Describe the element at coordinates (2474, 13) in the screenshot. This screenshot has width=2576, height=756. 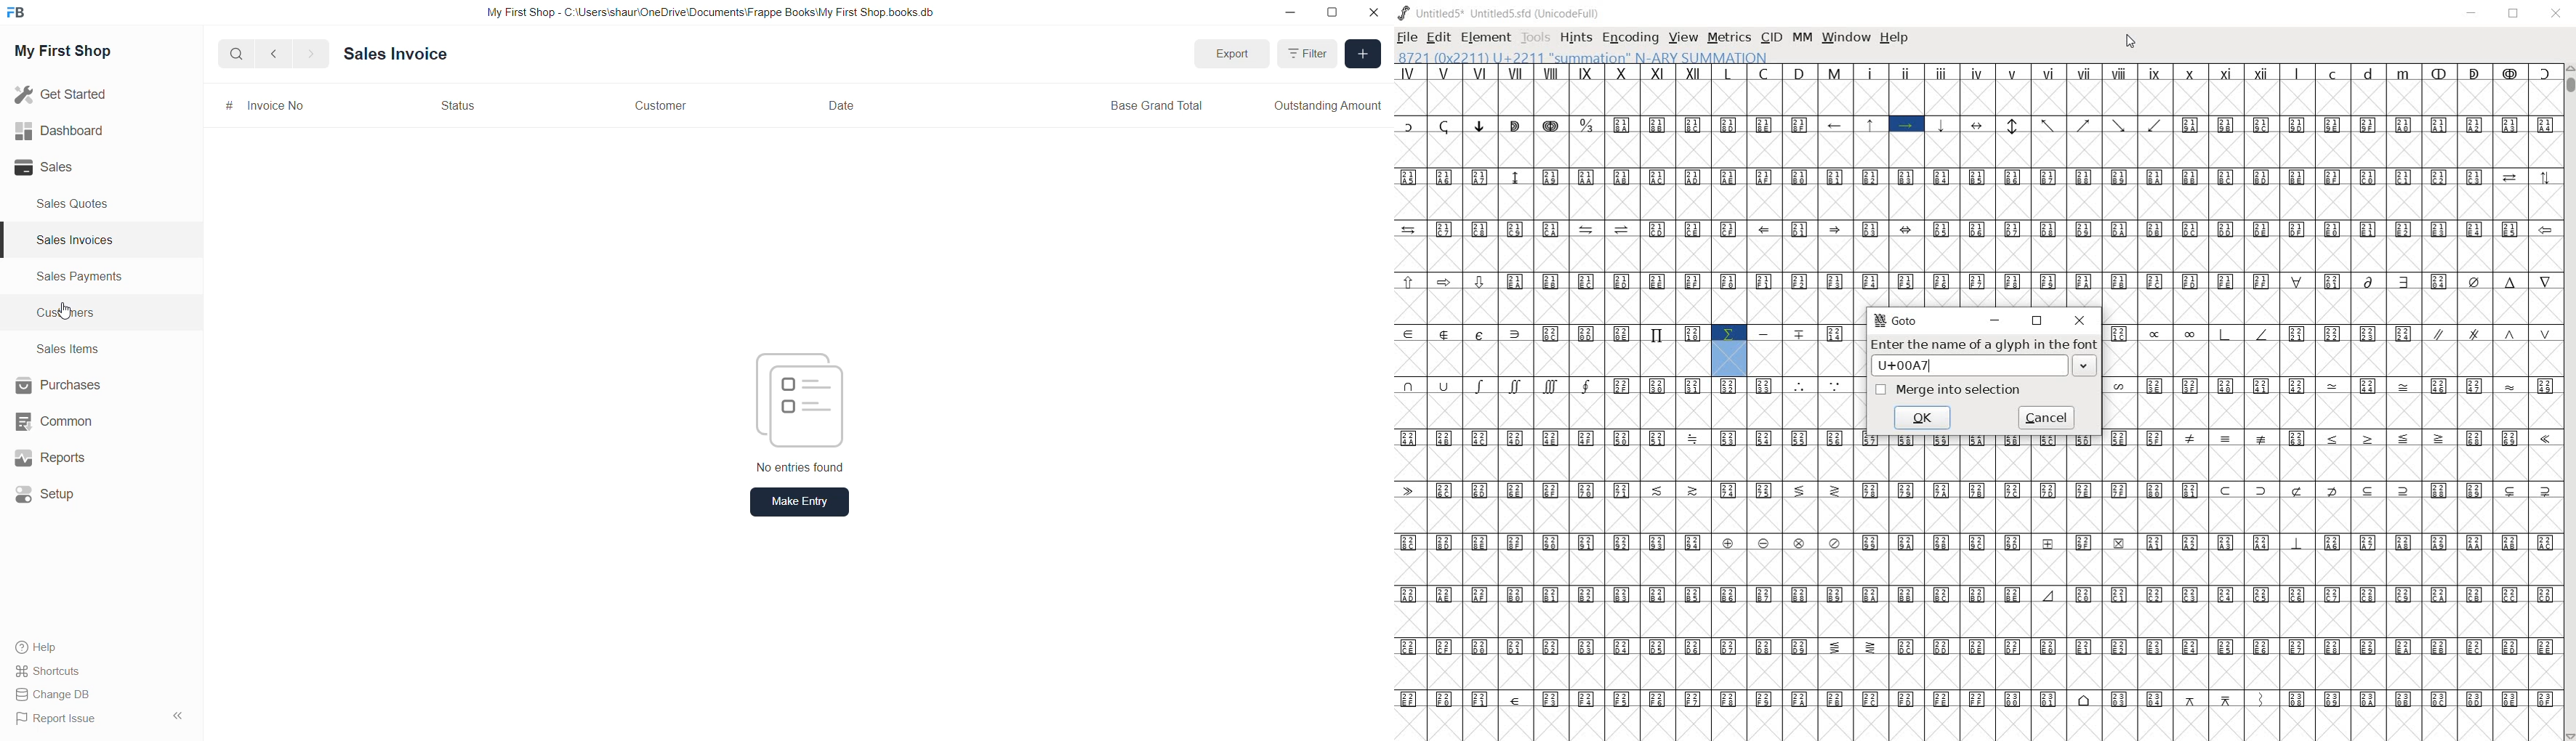
I see `MINIMIZE` at that location.